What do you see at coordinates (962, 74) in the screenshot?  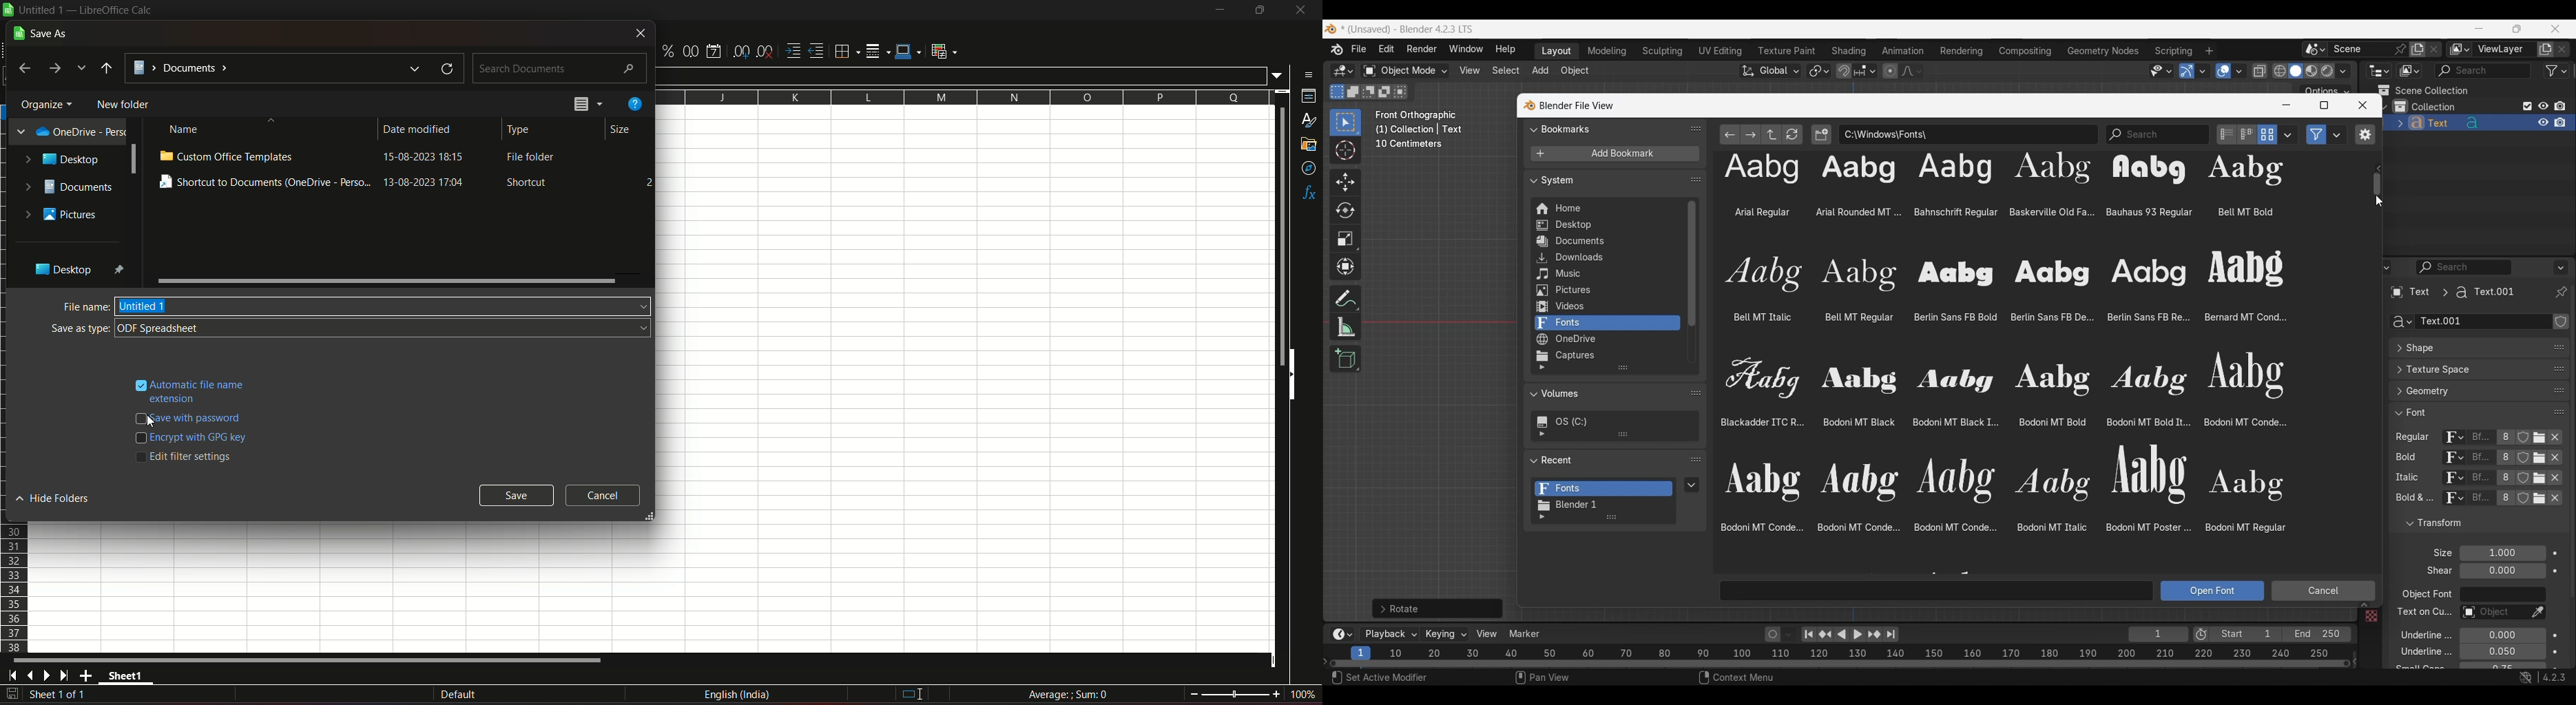 I see `input line` at bounding box center [962, 74].